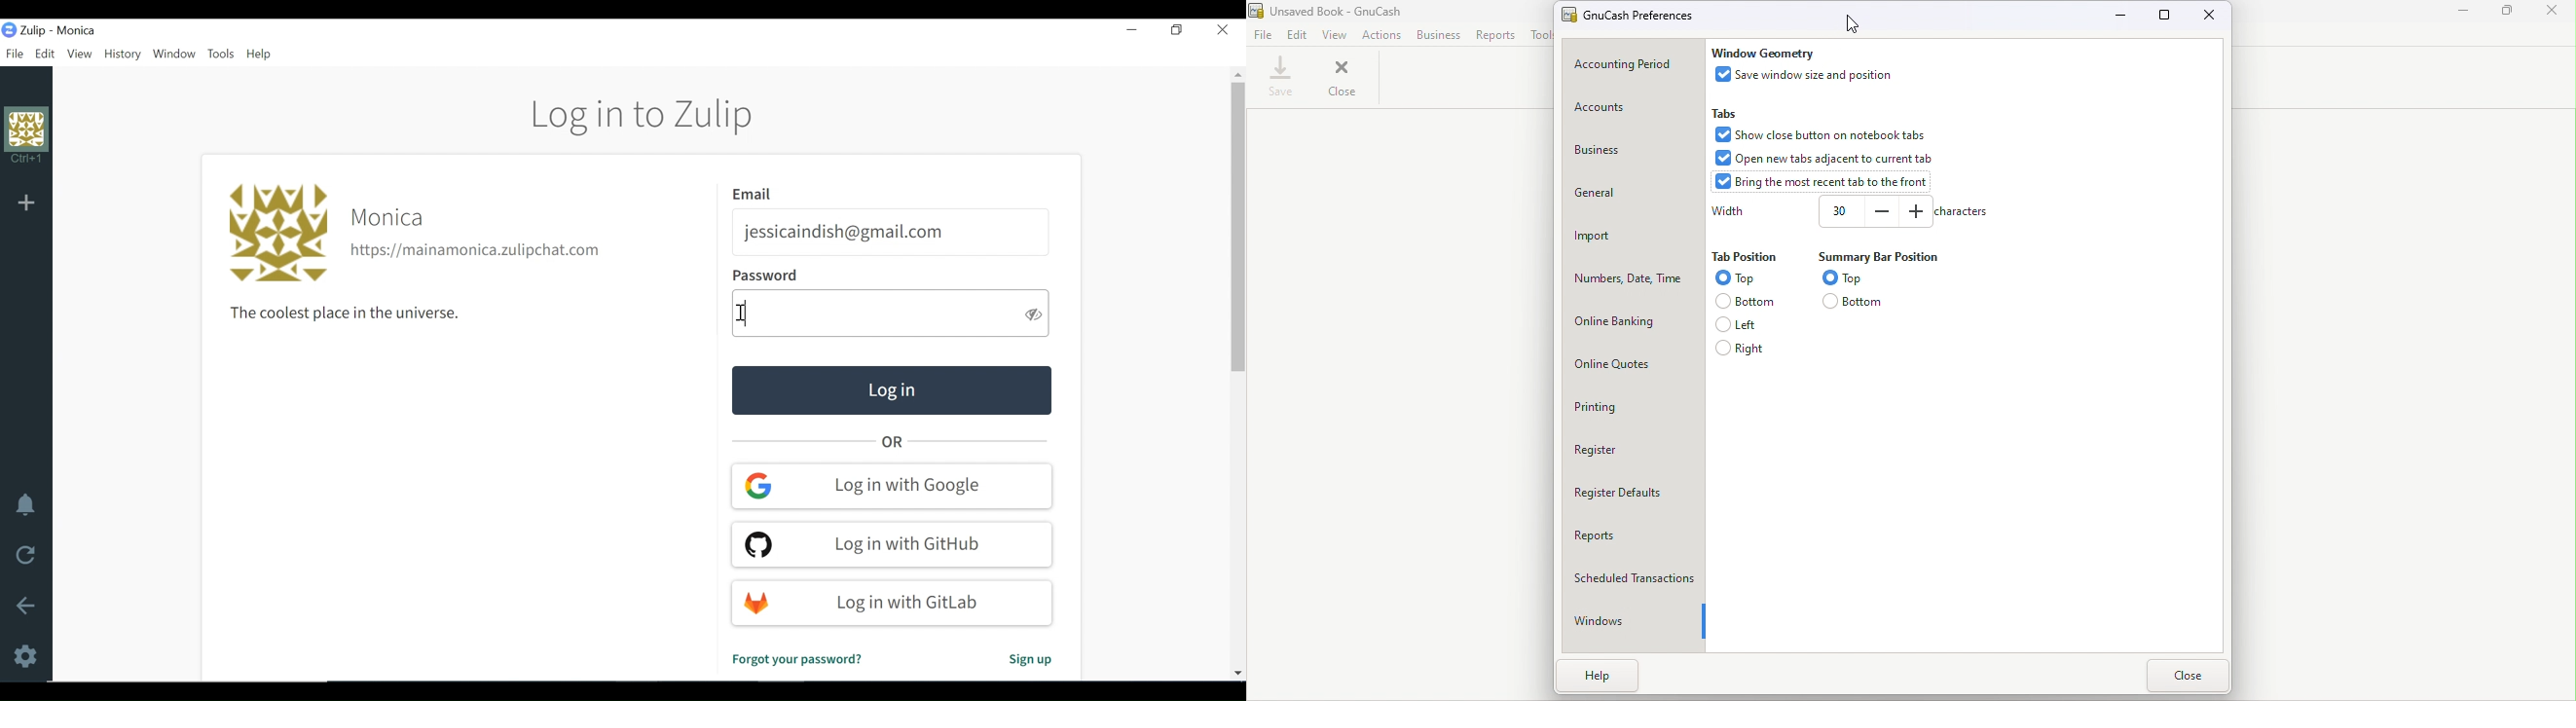 The height and width of the screenshot is (728, 2576). What do you see at coordinates (891, 543) in the screenshot?
I see `Log in with GitHub` at bounding box center [891, 543].